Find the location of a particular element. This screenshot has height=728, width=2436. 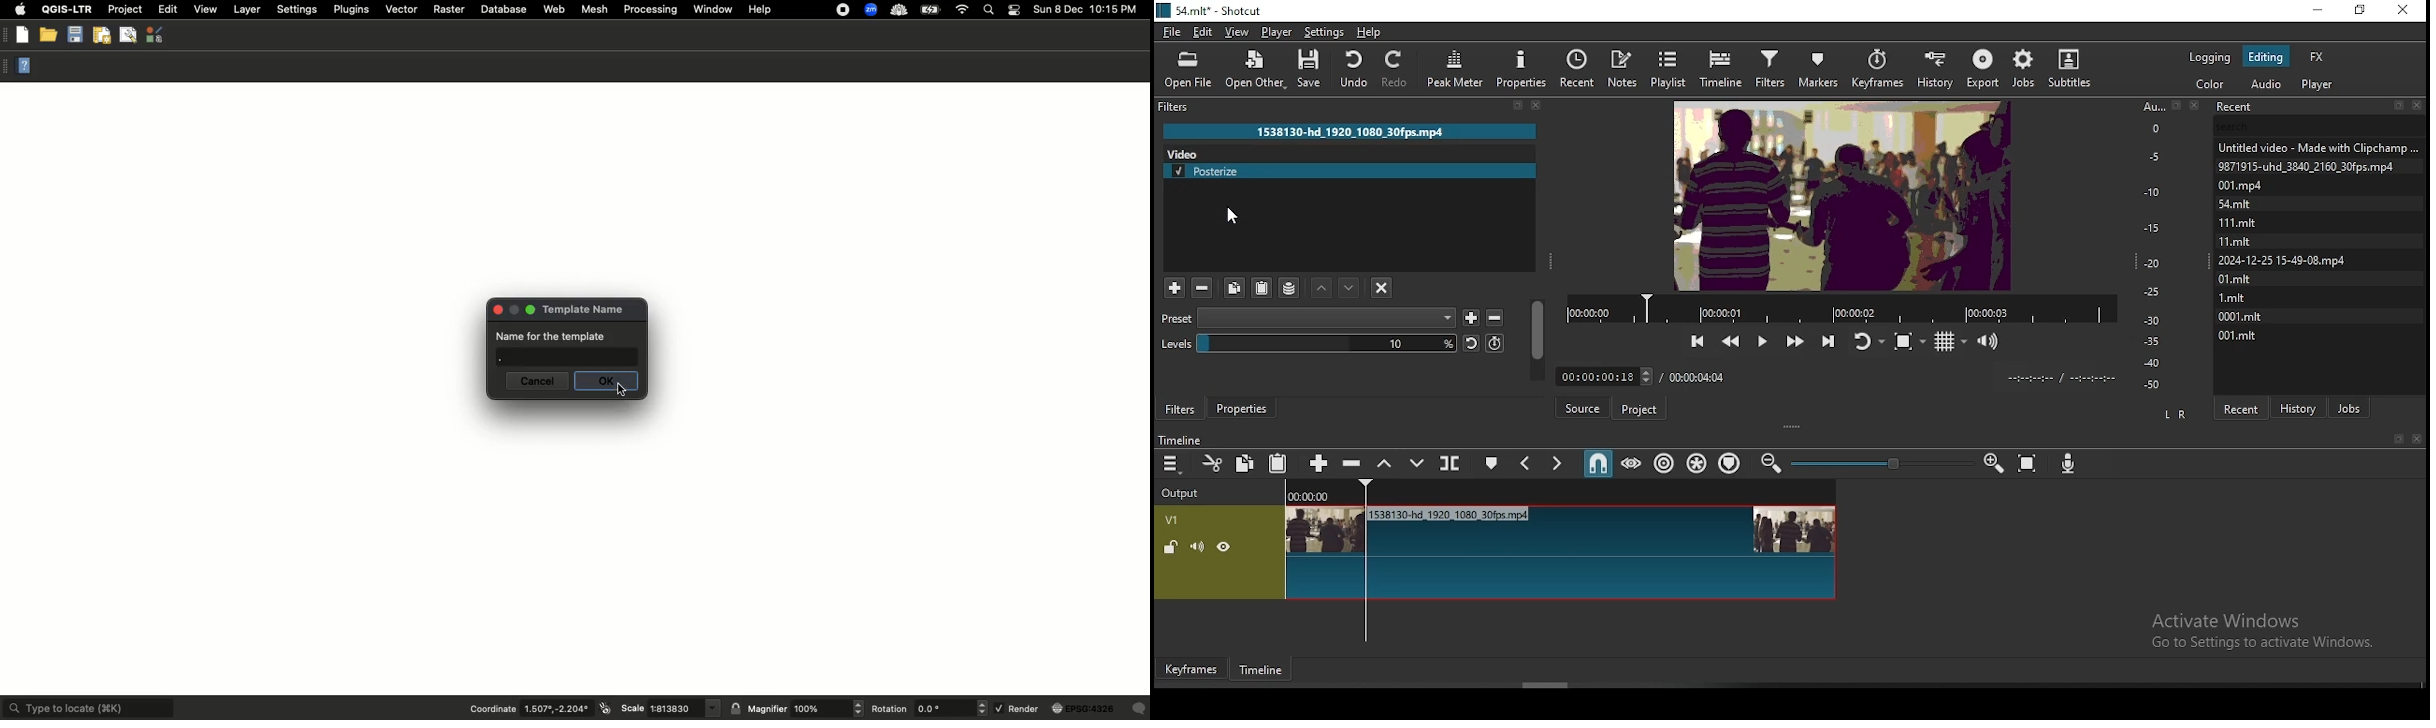

jobs is located at coordinates (2350, 407).